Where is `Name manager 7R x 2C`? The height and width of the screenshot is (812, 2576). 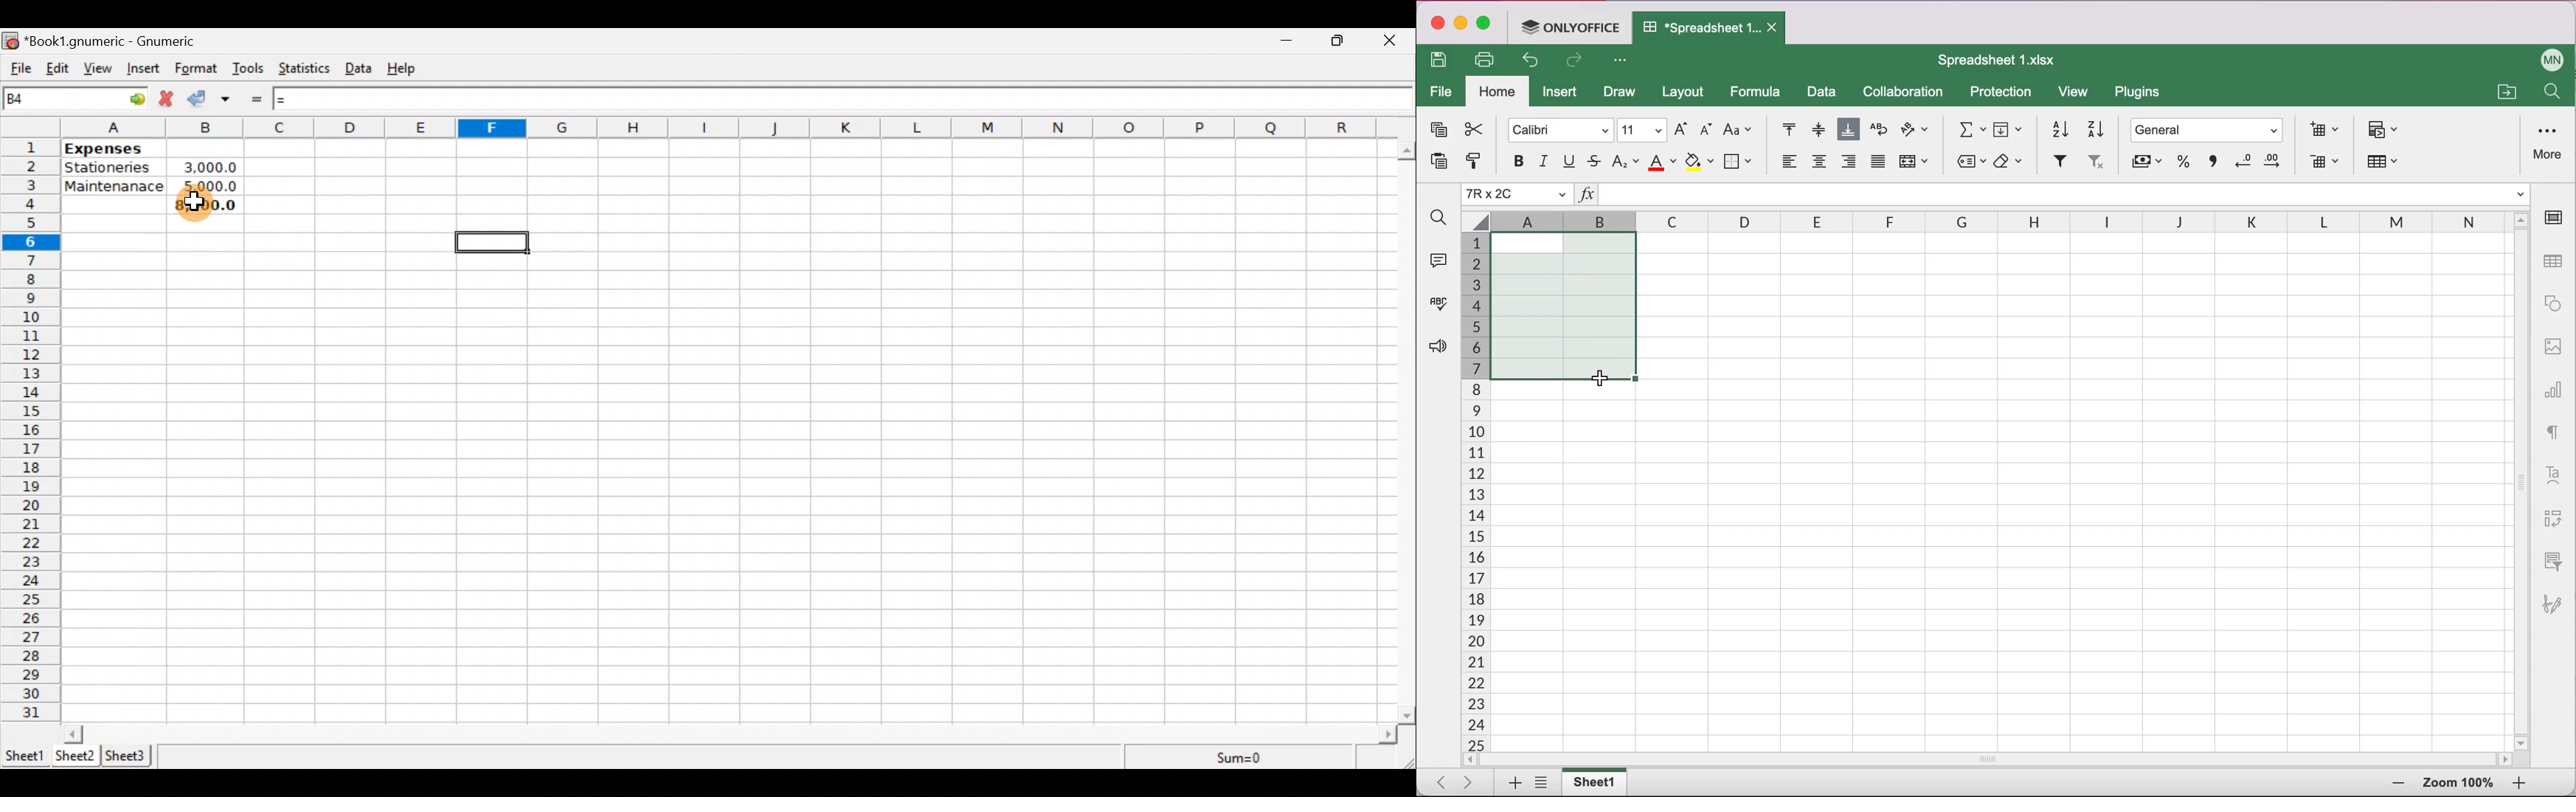
Name manager 7R x 2C is located at coordinates (1517, 195).